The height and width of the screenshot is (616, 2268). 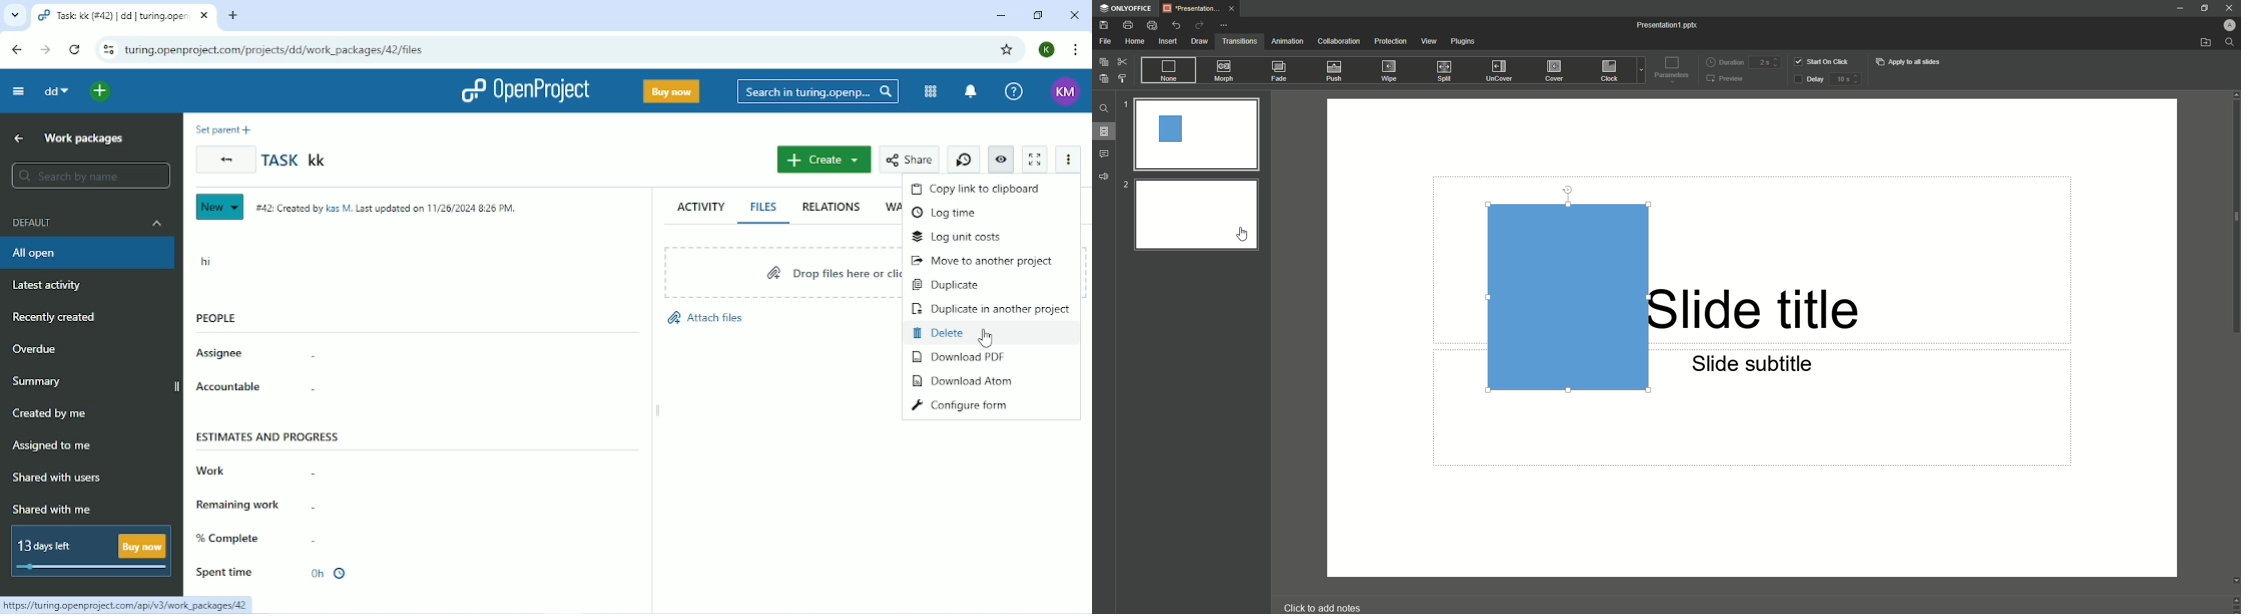 What do you see at coordinates (296, 160) in the screenshot?
I see `Task kk` at bounding box center [296, 160].